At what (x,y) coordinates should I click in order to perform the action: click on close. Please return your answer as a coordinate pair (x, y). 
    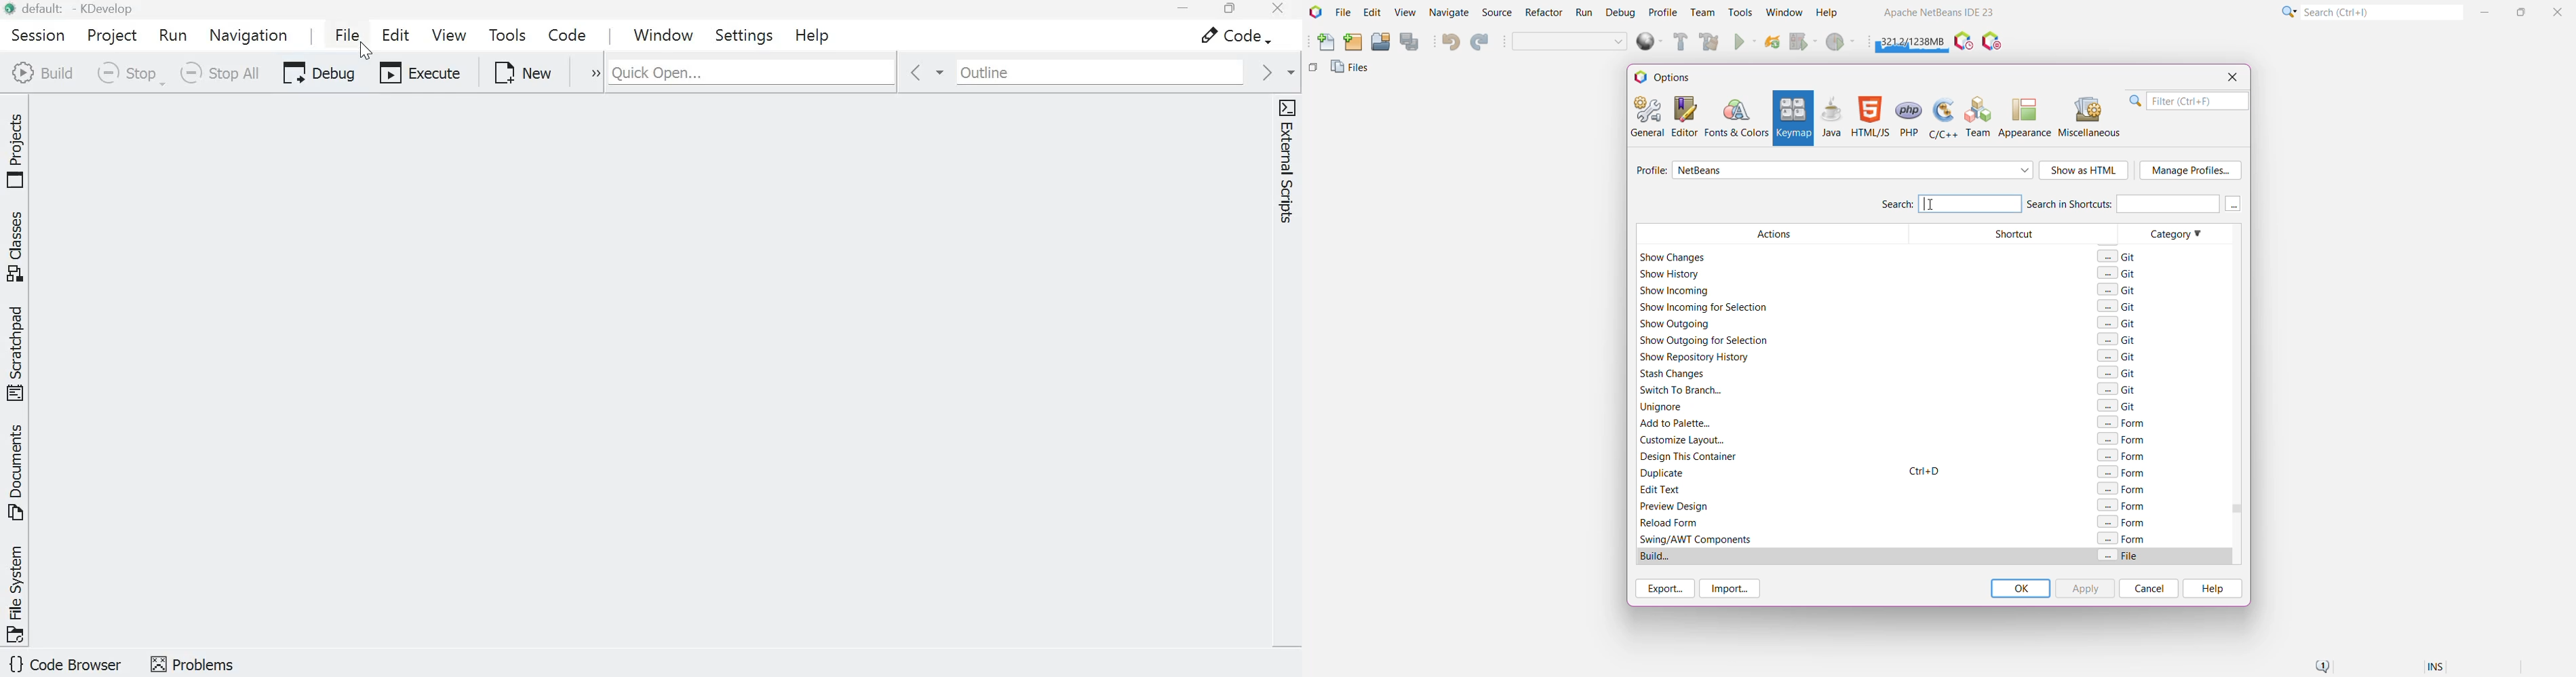
    Looking at the image, I should click on (1279, 11).